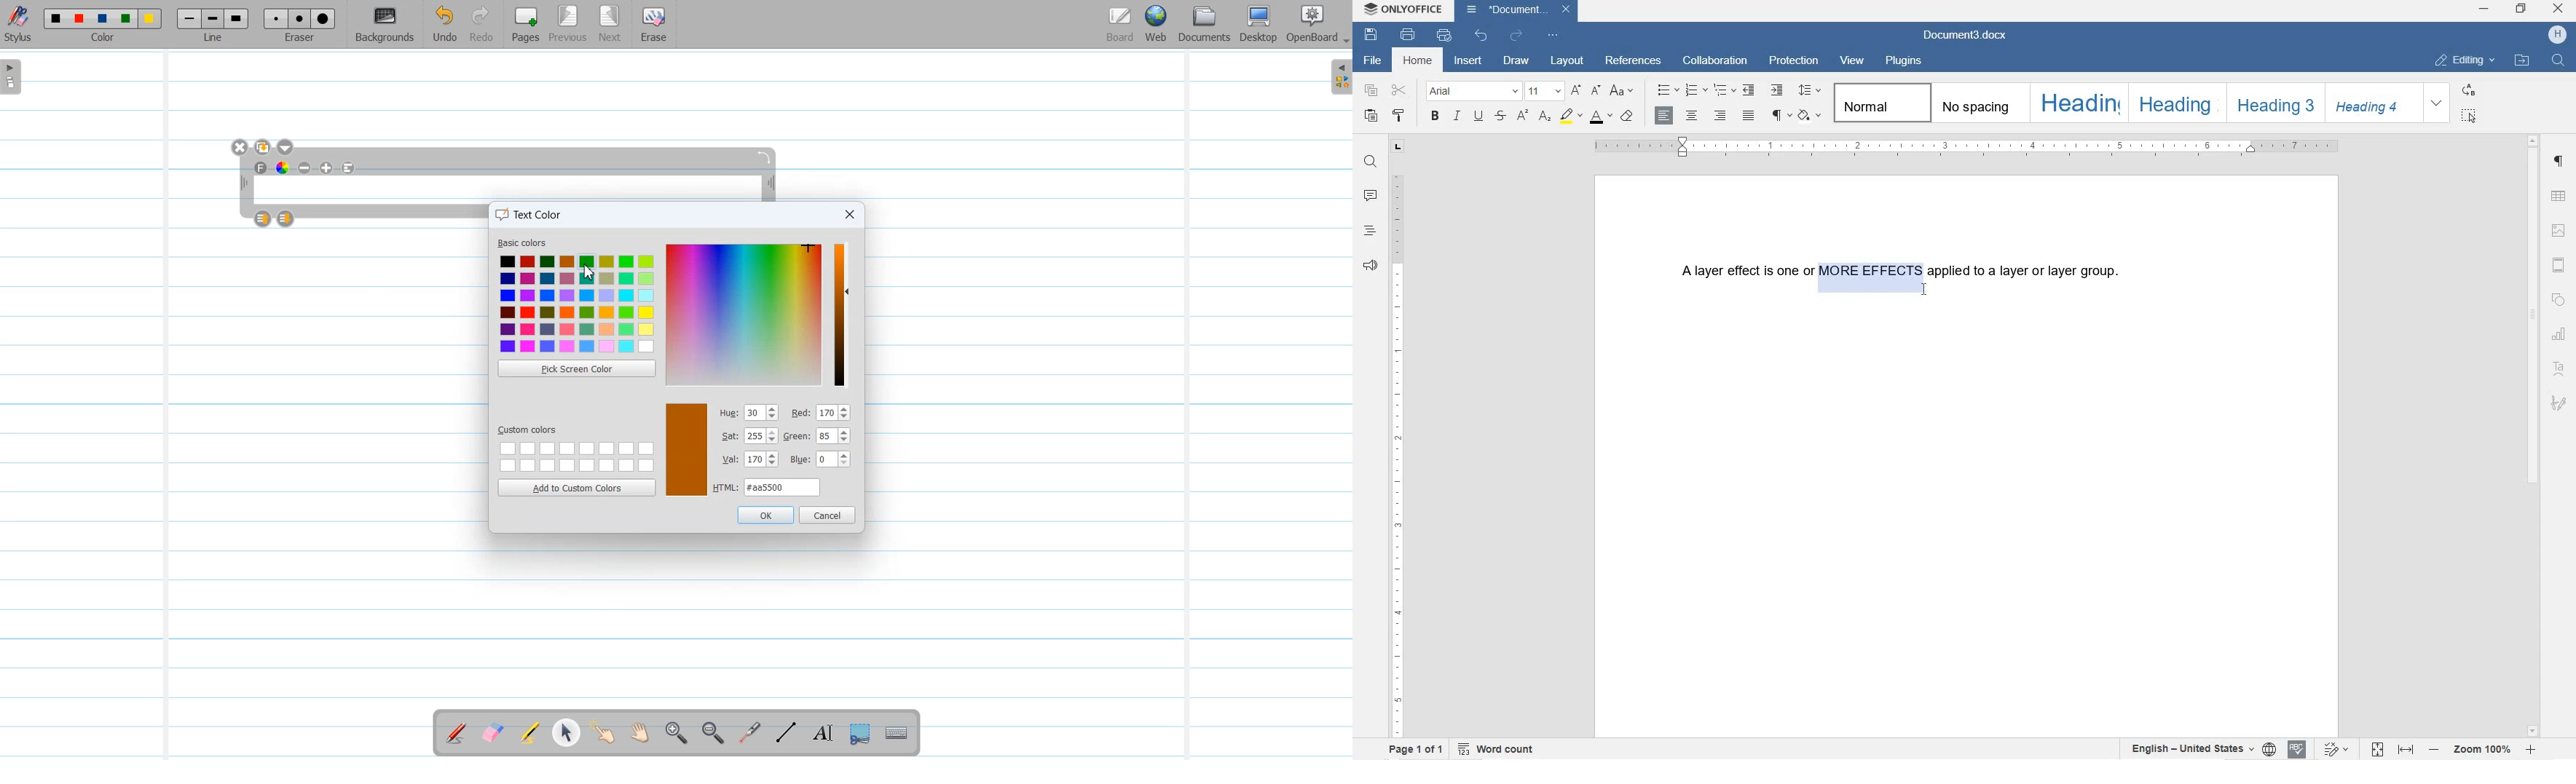 Image resolution: width=2576 pixels, height=784 pixels. What do you see at coordinates (745, 314) in the screenshot?
I see `Color shades` at bounding box center [745, 314].